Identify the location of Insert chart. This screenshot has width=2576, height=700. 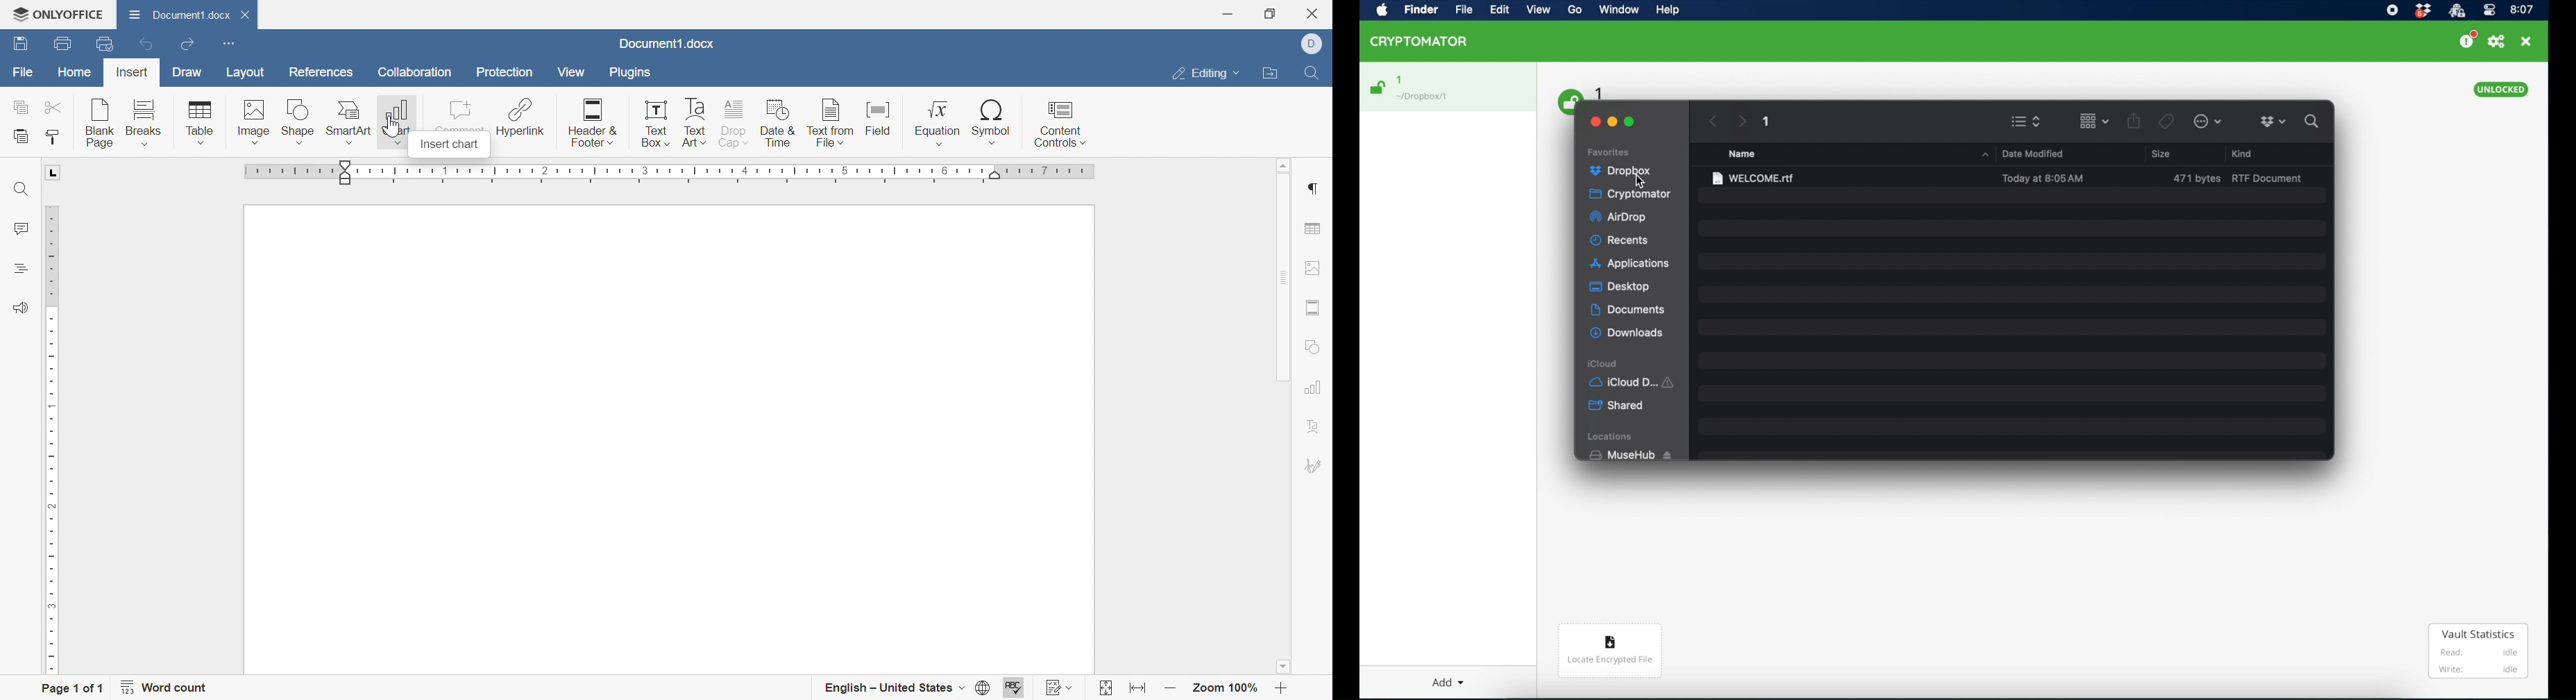
(449, 146).